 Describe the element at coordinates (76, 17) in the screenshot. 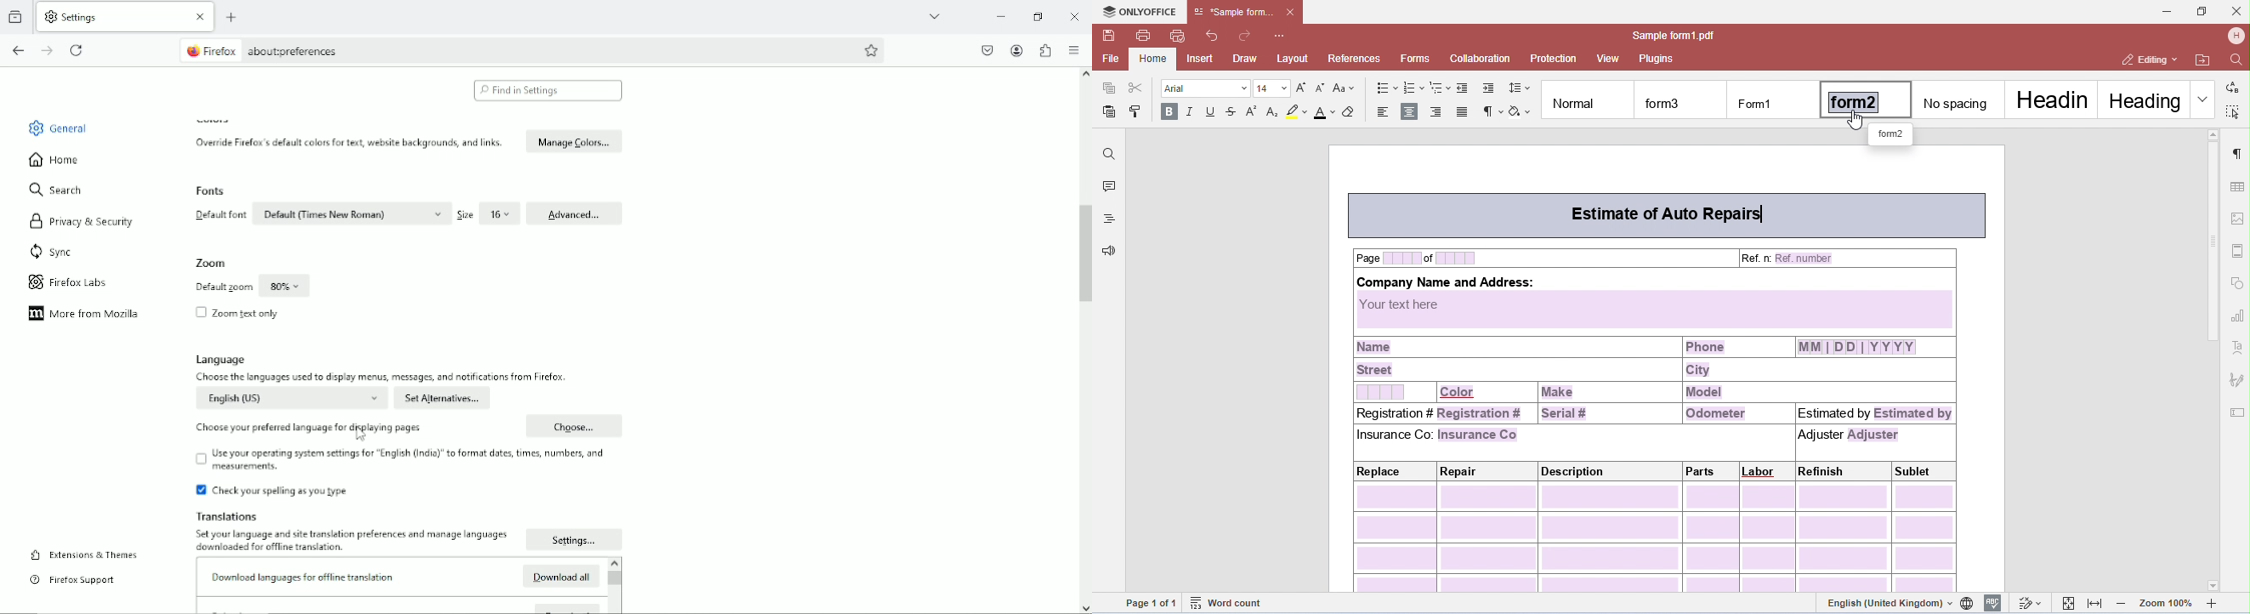

I see `Settings` at that location.